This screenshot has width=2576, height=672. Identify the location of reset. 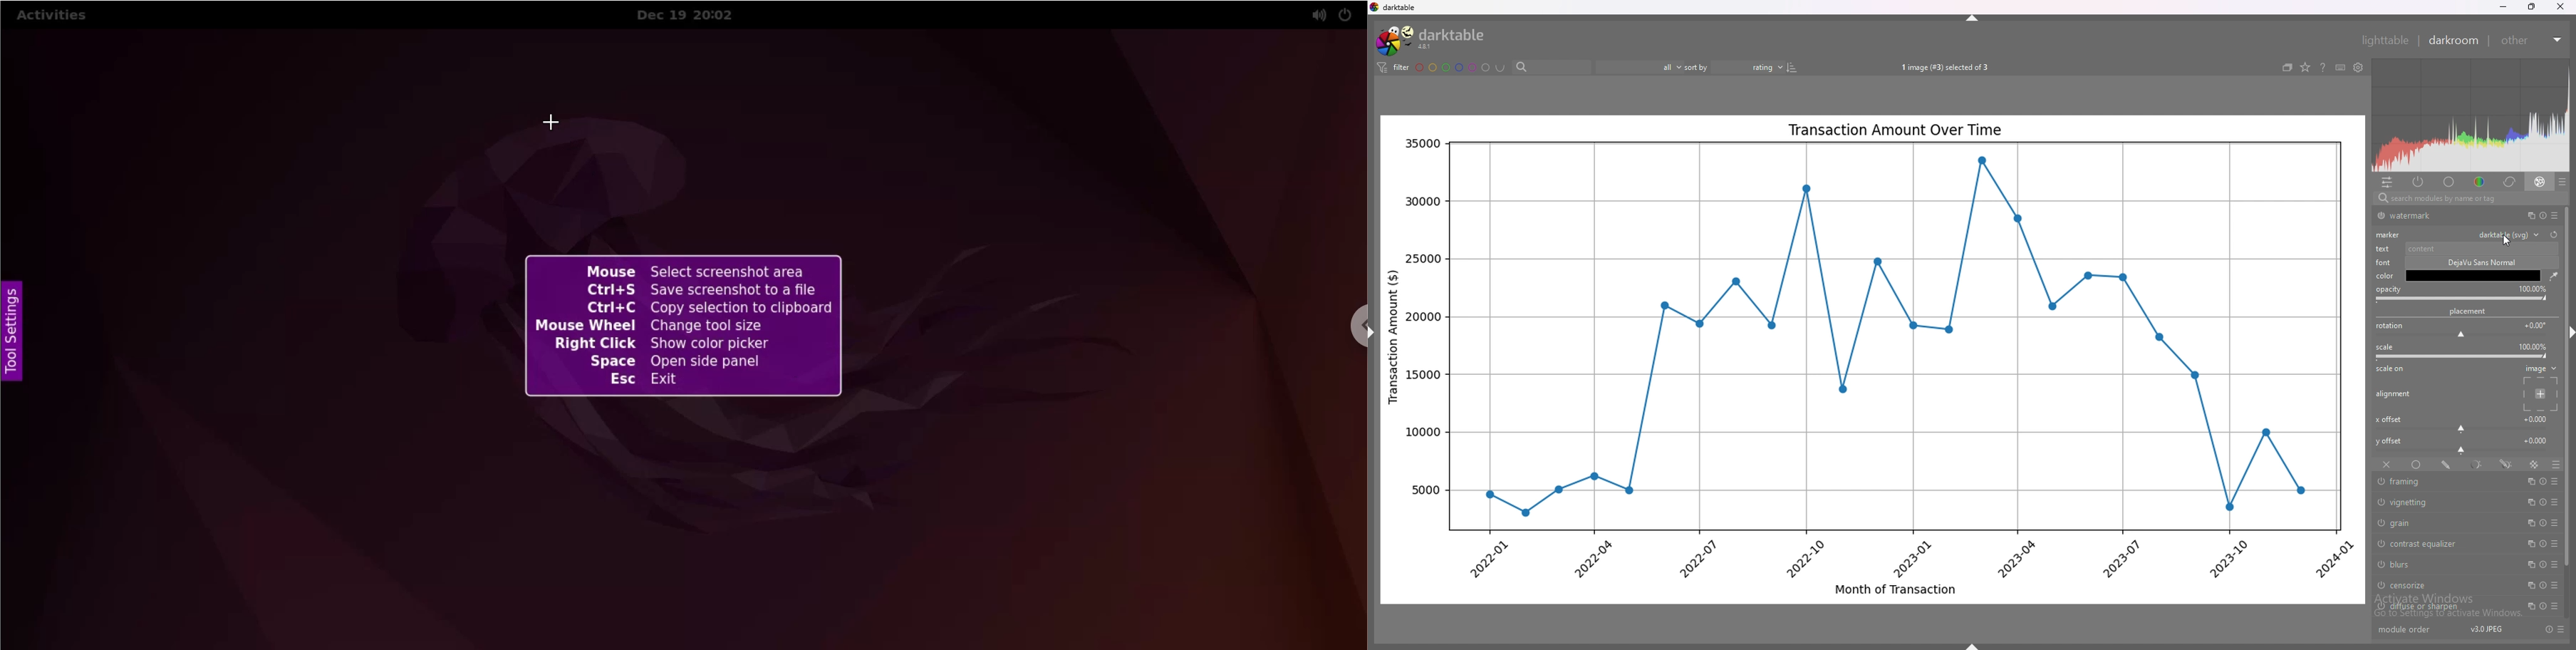
(2554, 235).